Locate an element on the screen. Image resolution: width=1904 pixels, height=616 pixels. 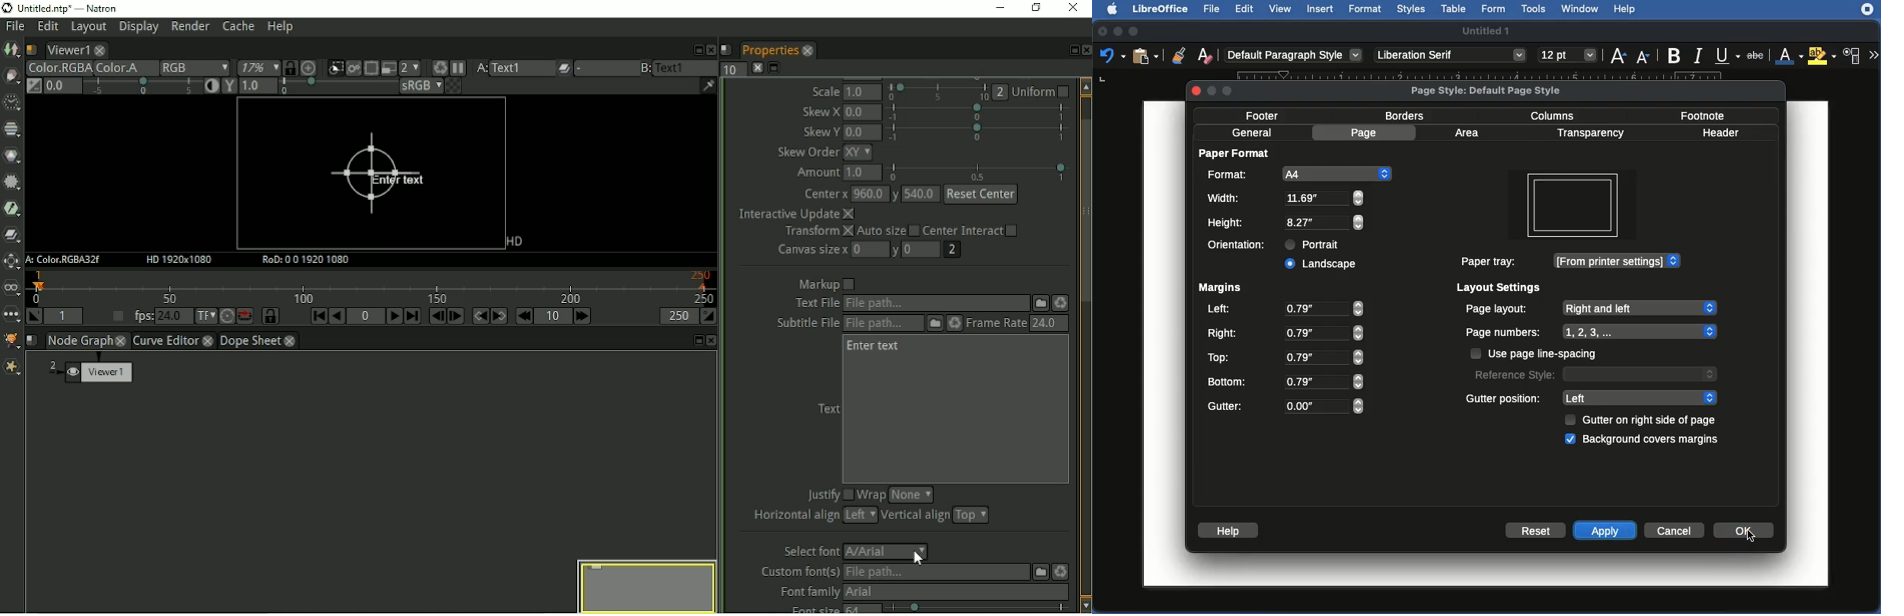
B is located at coordinates (644, 68).